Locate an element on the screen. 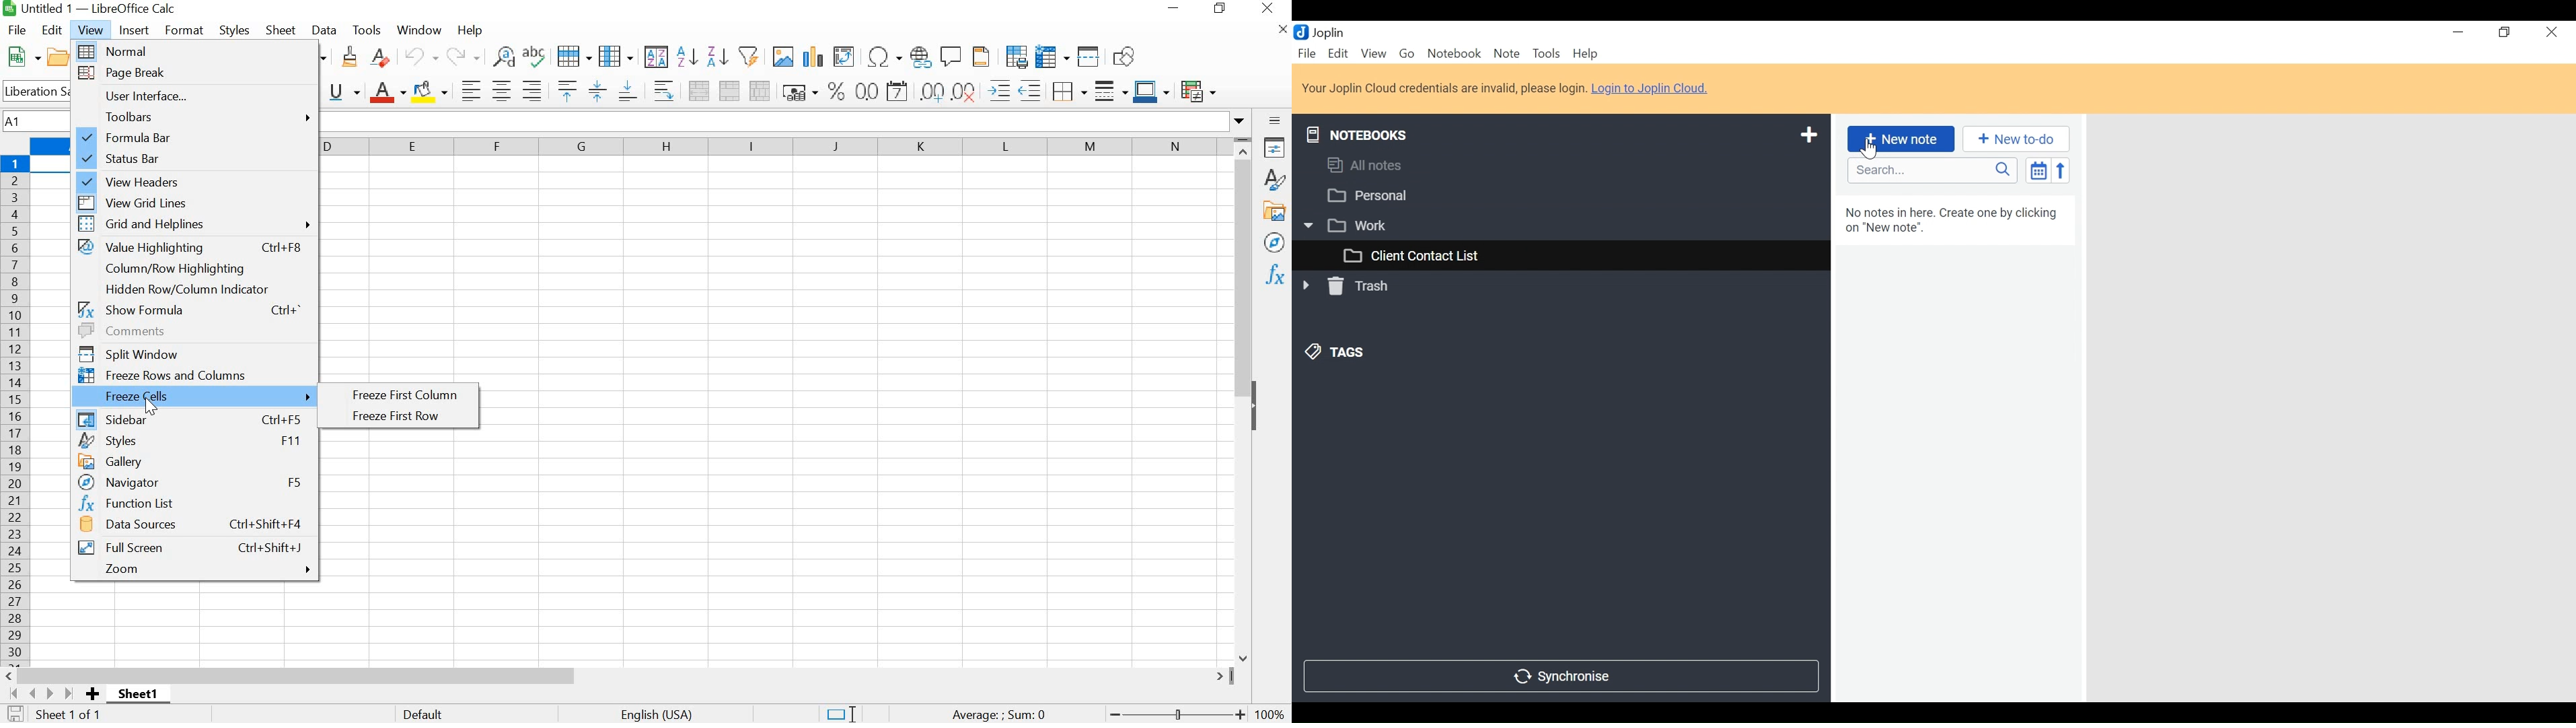  SIDEBAR is located at coordinates (190, 417).